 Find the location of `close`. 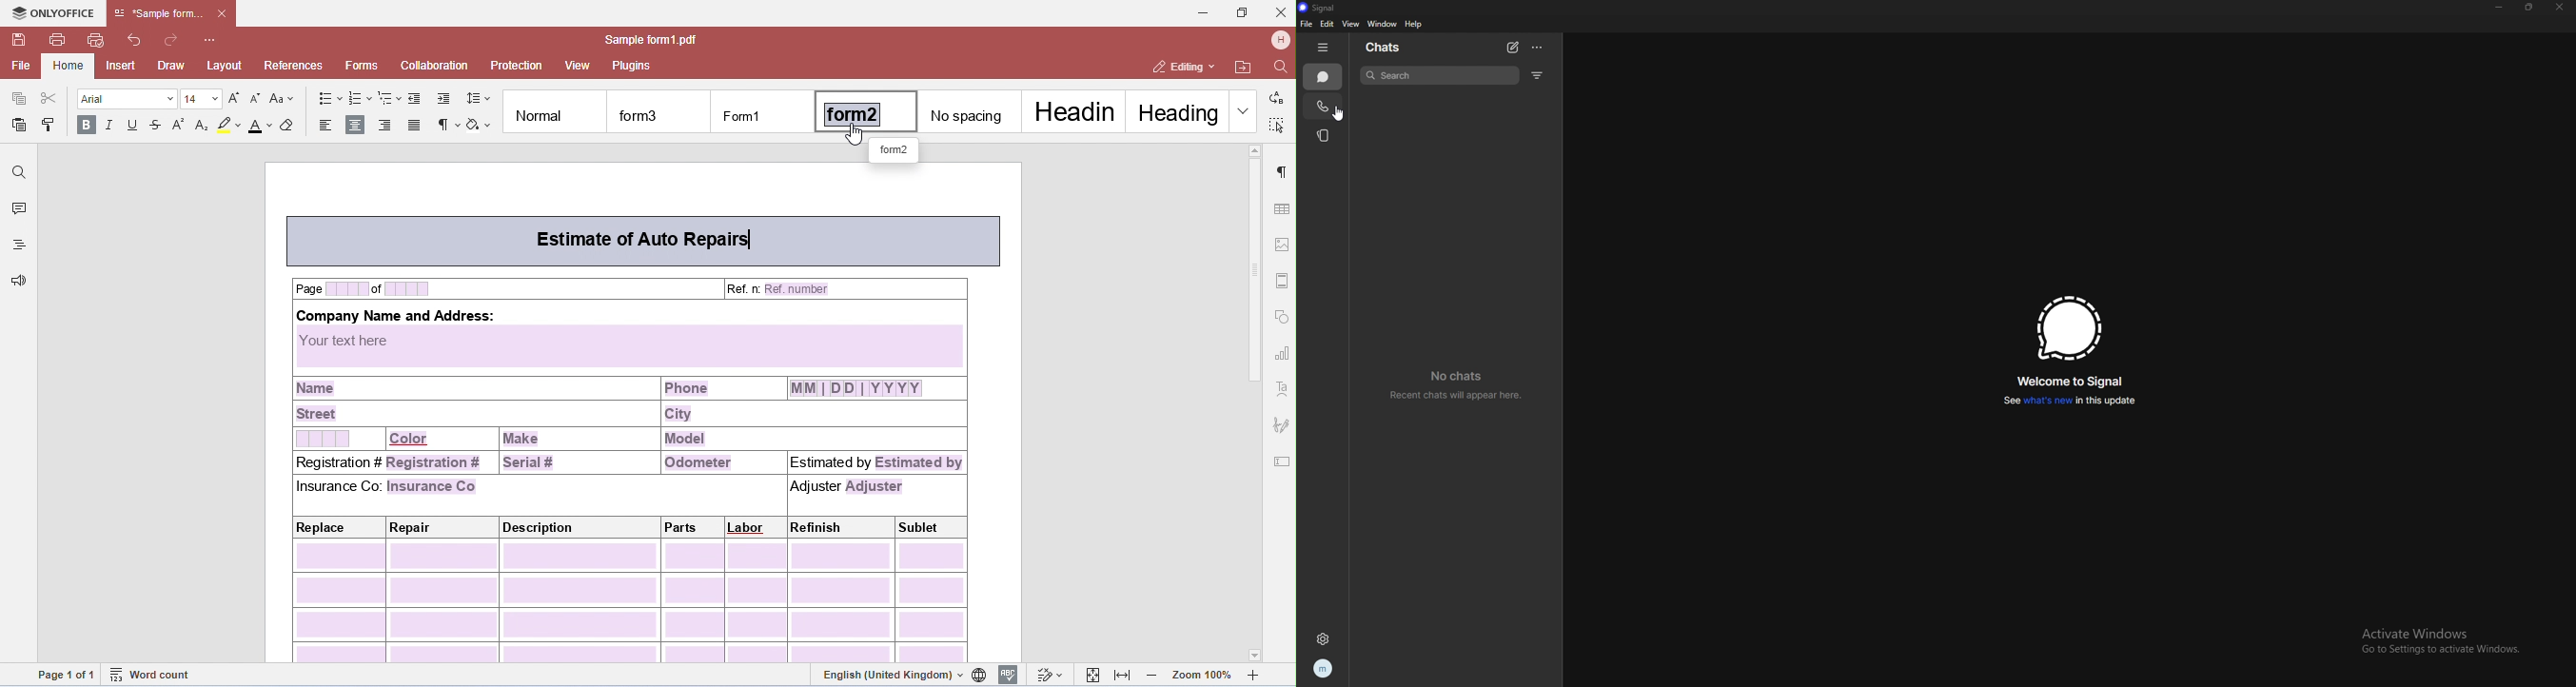

close is located at coordinates (2560, 7).